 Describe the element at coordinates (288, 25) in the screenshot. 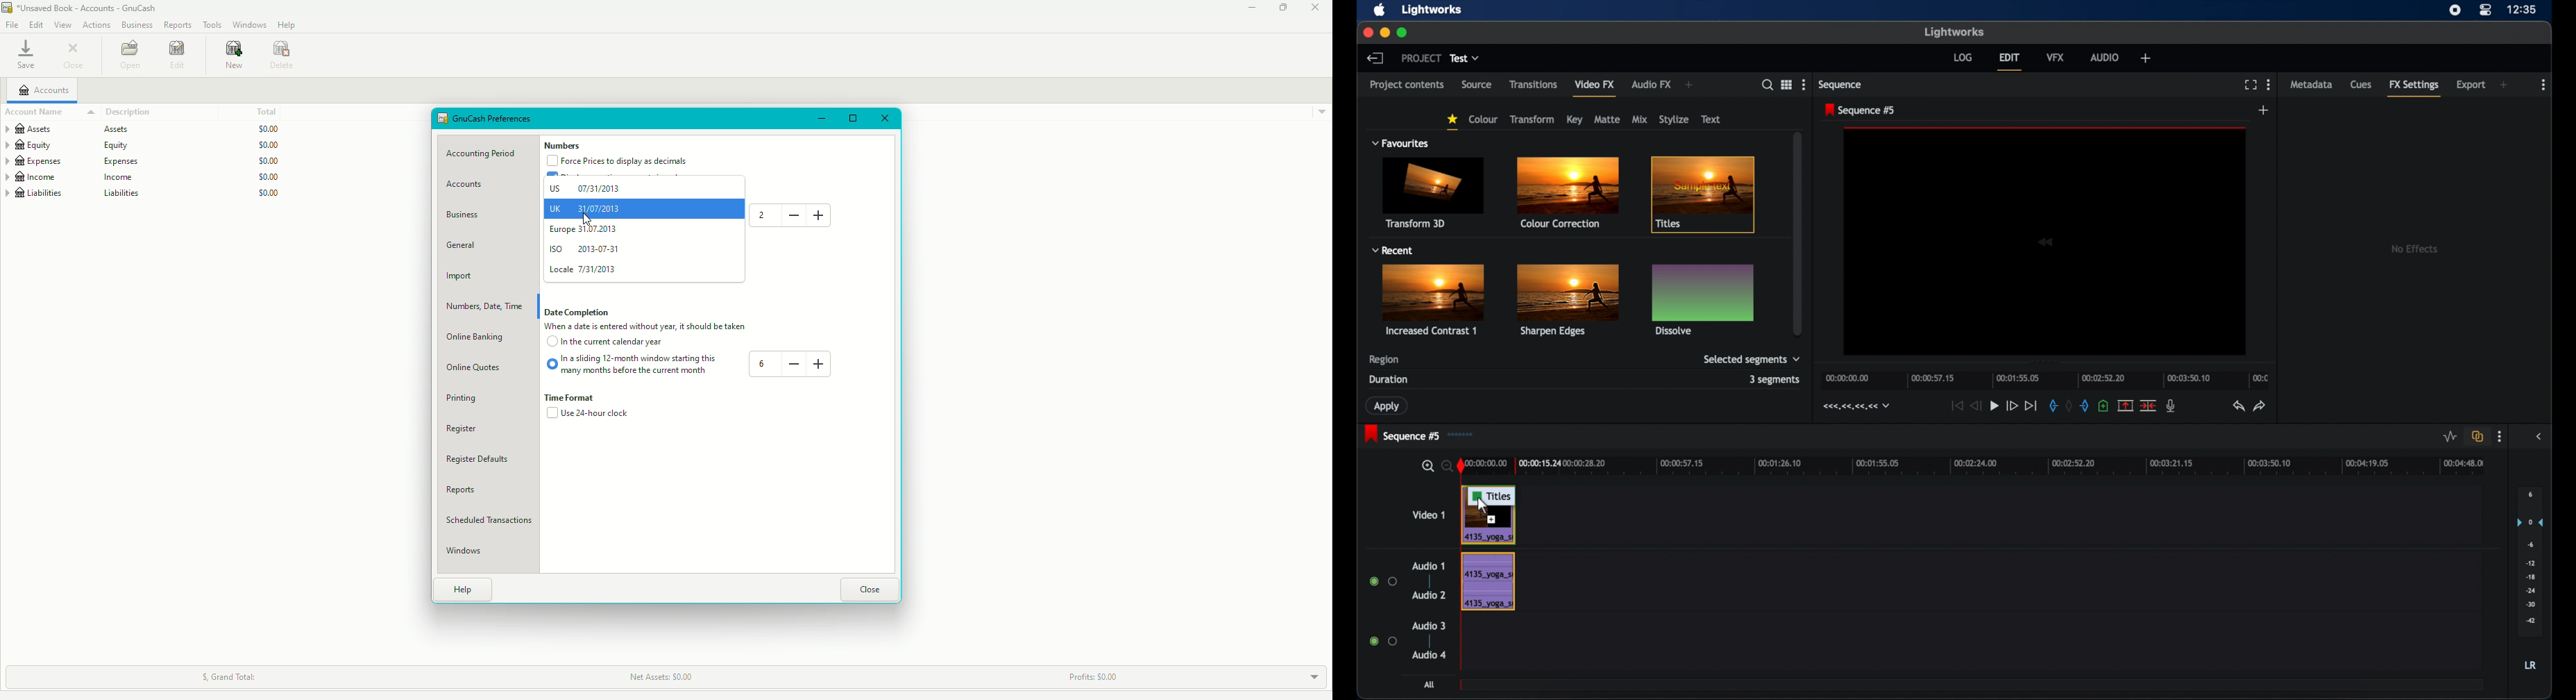

I see `Help` at that location.